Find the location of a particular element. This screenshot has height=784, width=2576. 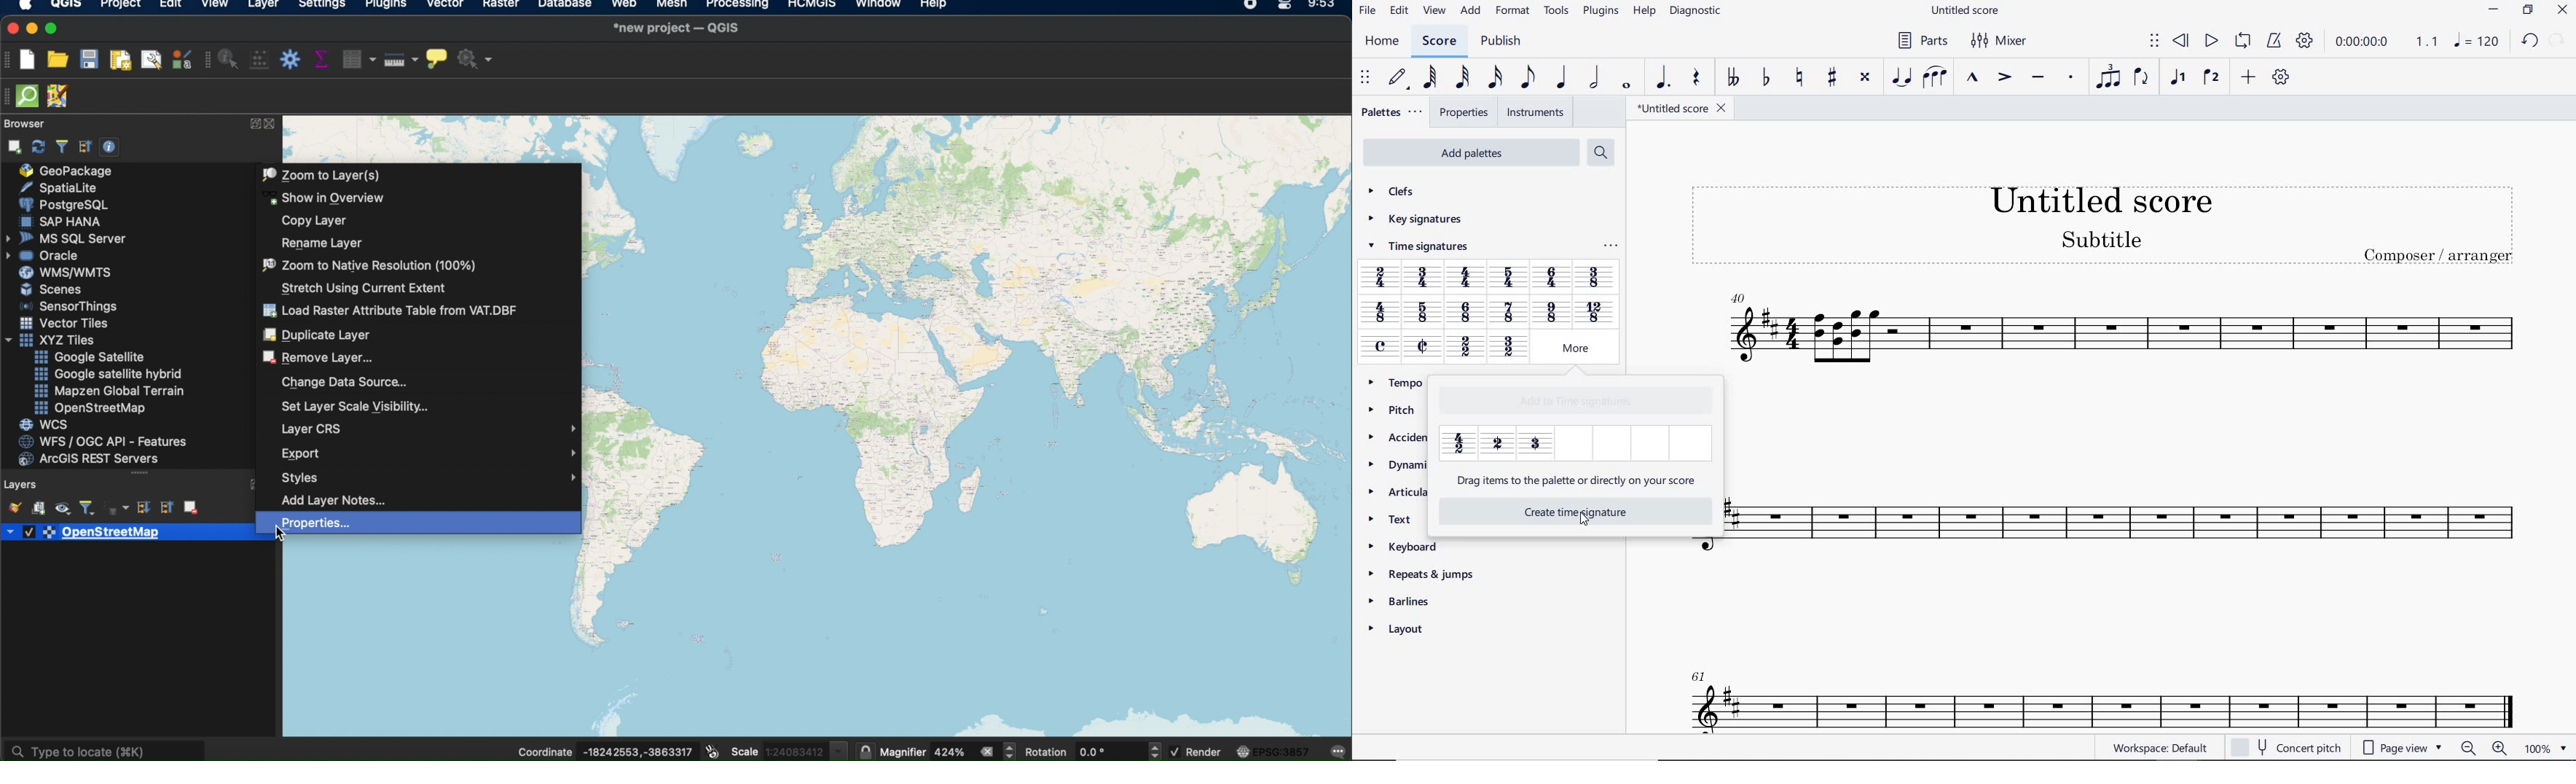

rename layer is located at coordinates (322, 242).